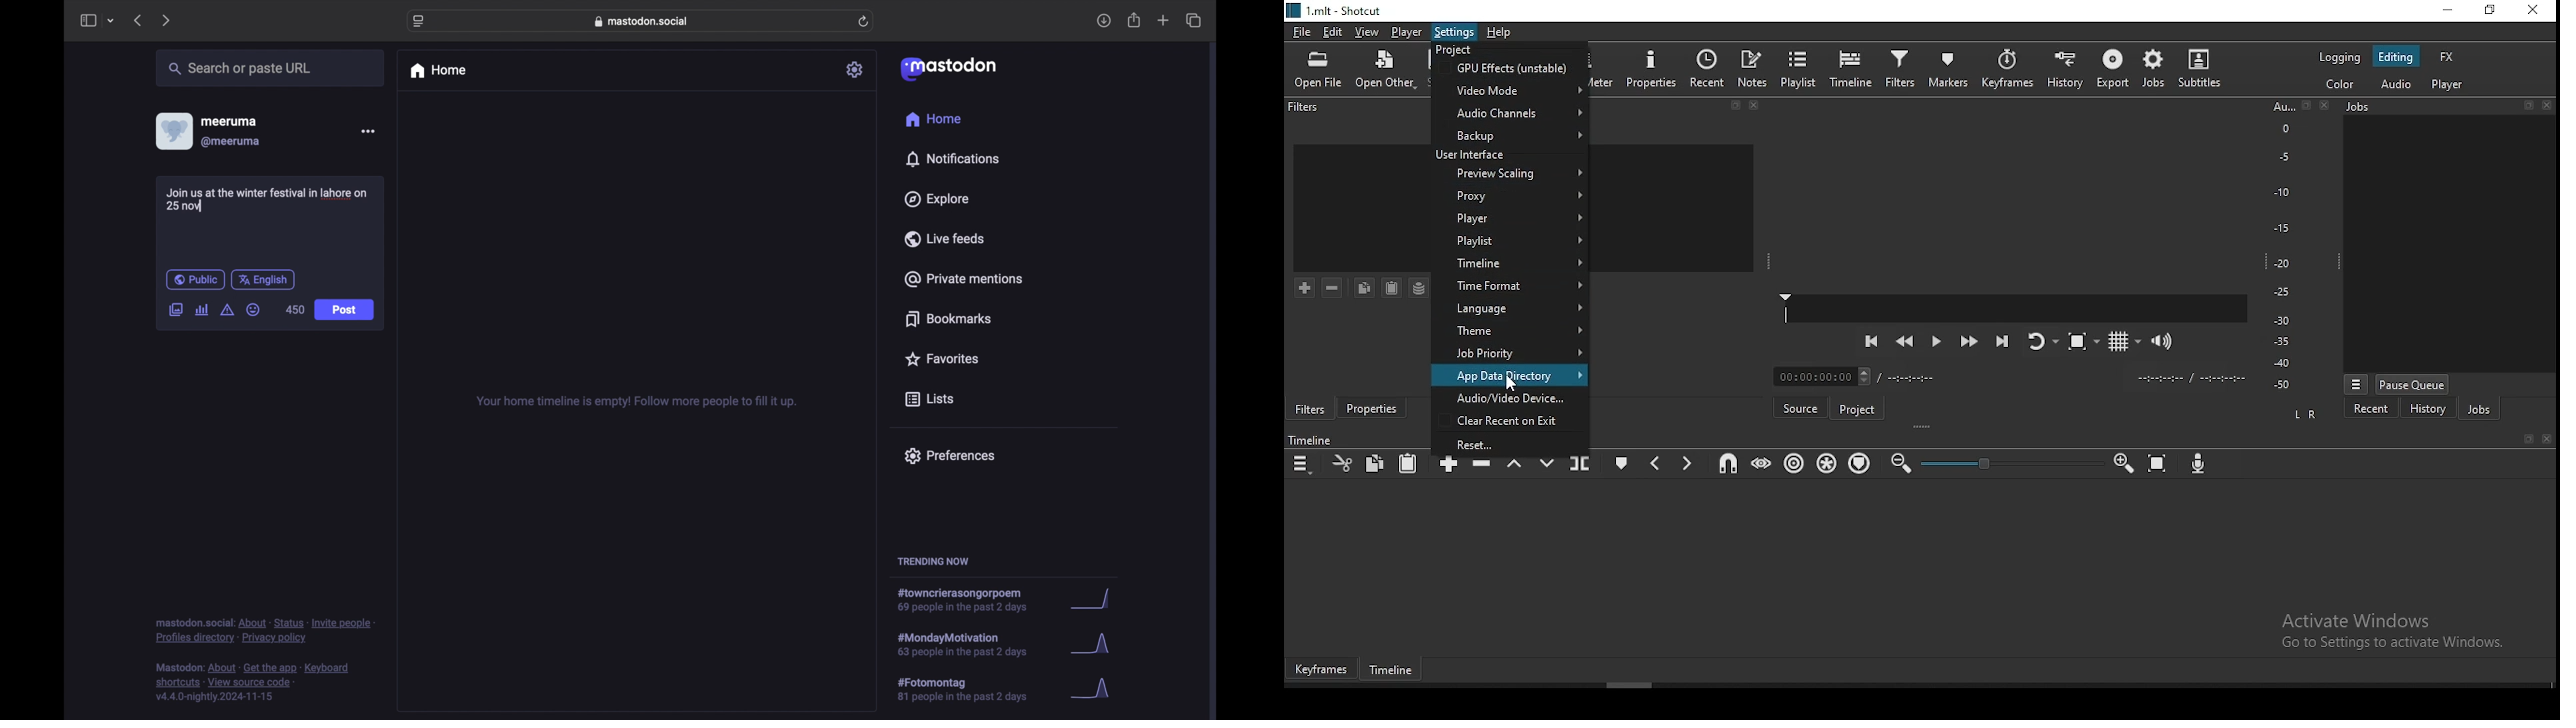  Describe the element at coordinates (345, 311) in the screenshot. I see `Post` at that location.